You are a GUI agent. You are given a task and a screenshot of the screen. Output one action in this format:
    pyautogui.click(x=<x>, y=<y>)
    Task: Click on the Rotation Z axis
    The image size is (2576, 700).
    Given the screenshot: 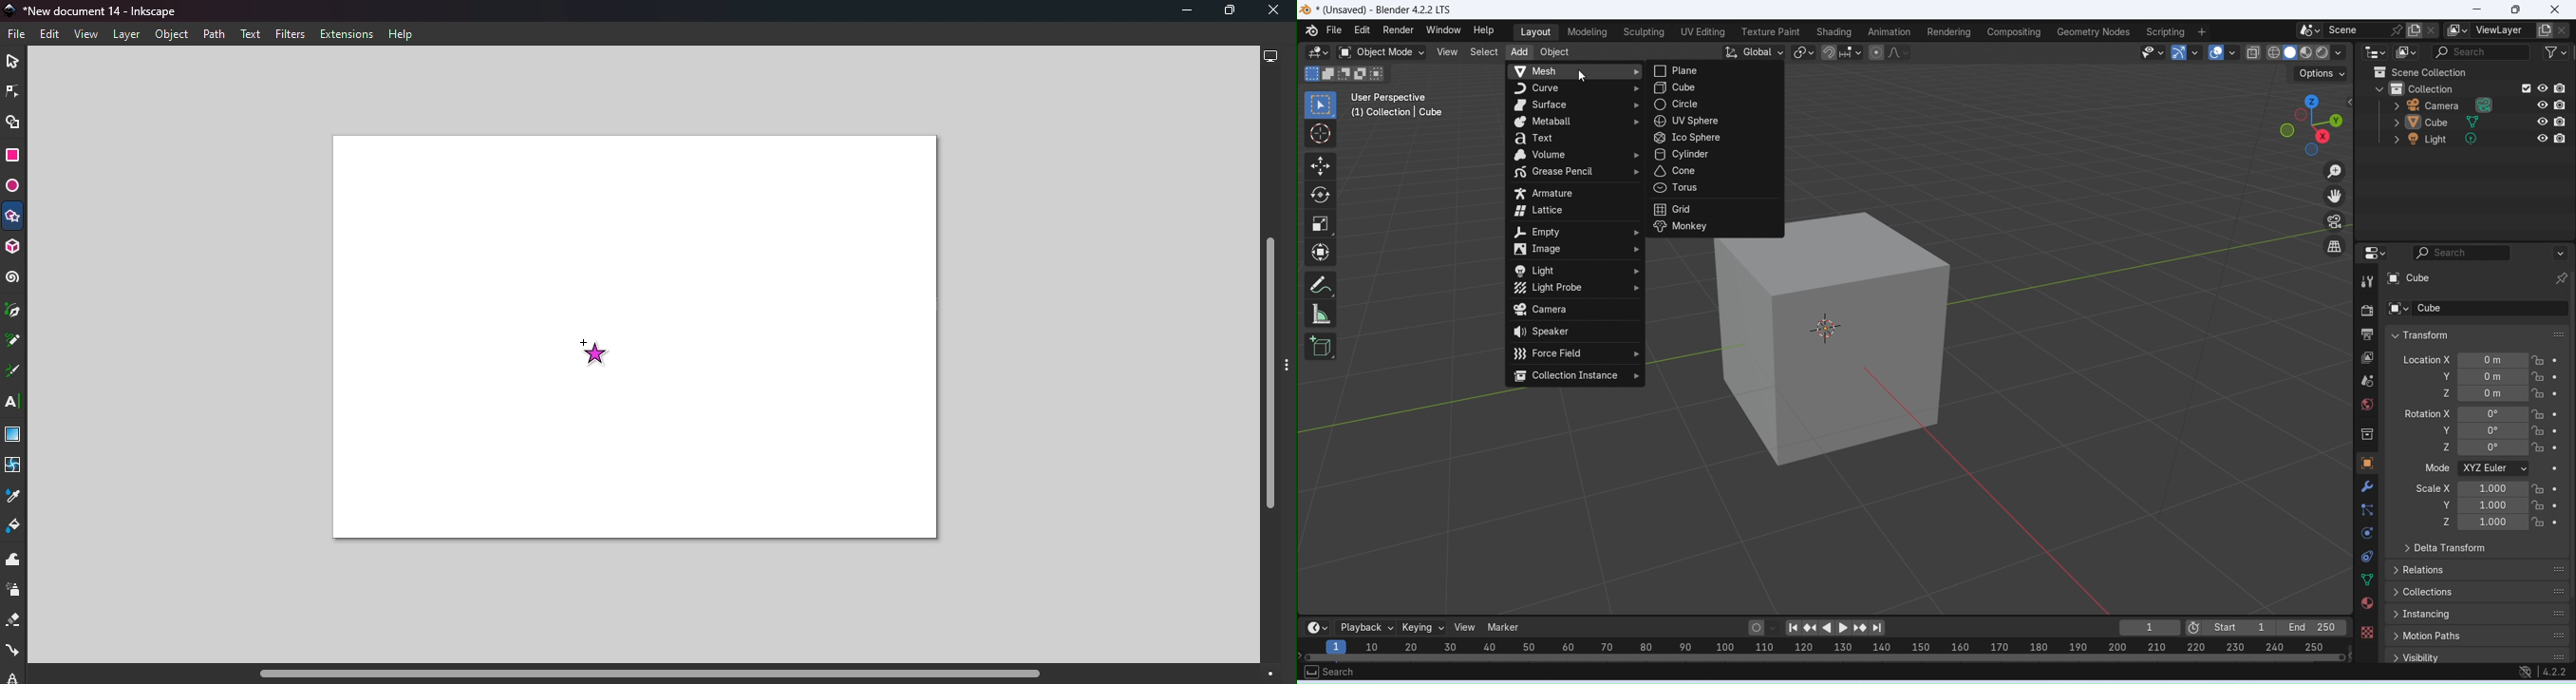 What is the action you would take?
    pyautogui.click(x=2446, y=446)
    